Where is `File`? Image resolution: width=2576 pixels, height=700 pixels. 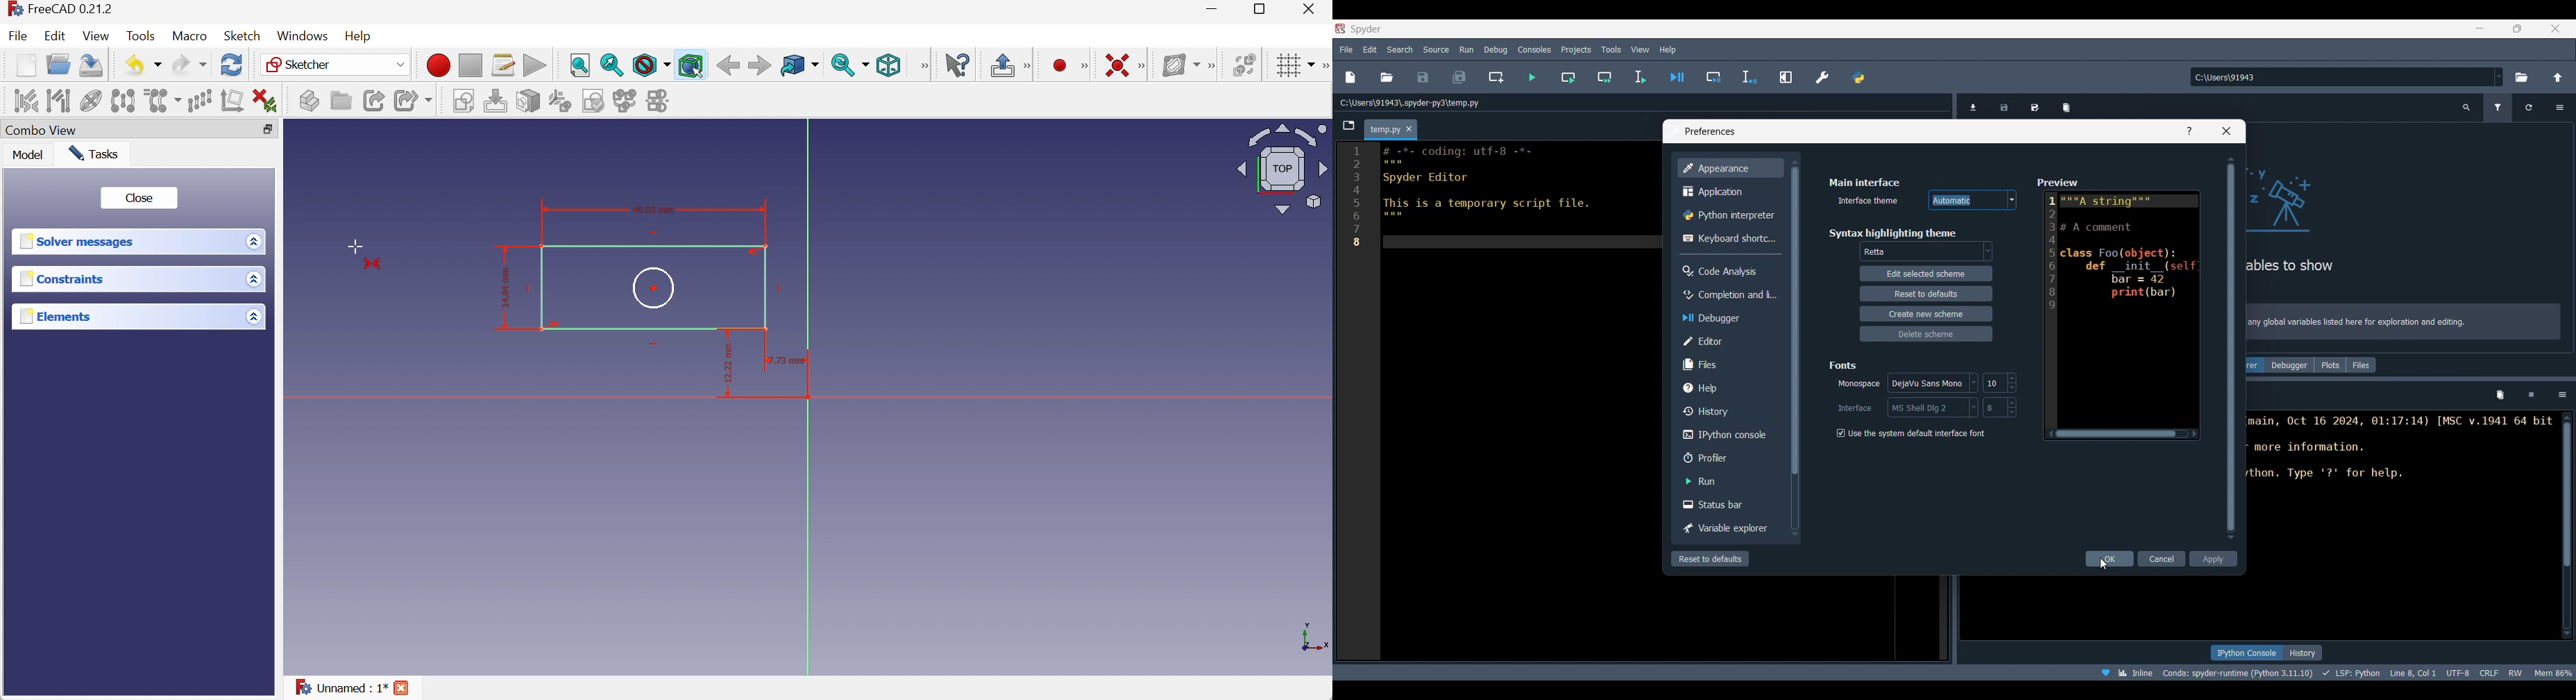 File is located at coordinates (17, 35).